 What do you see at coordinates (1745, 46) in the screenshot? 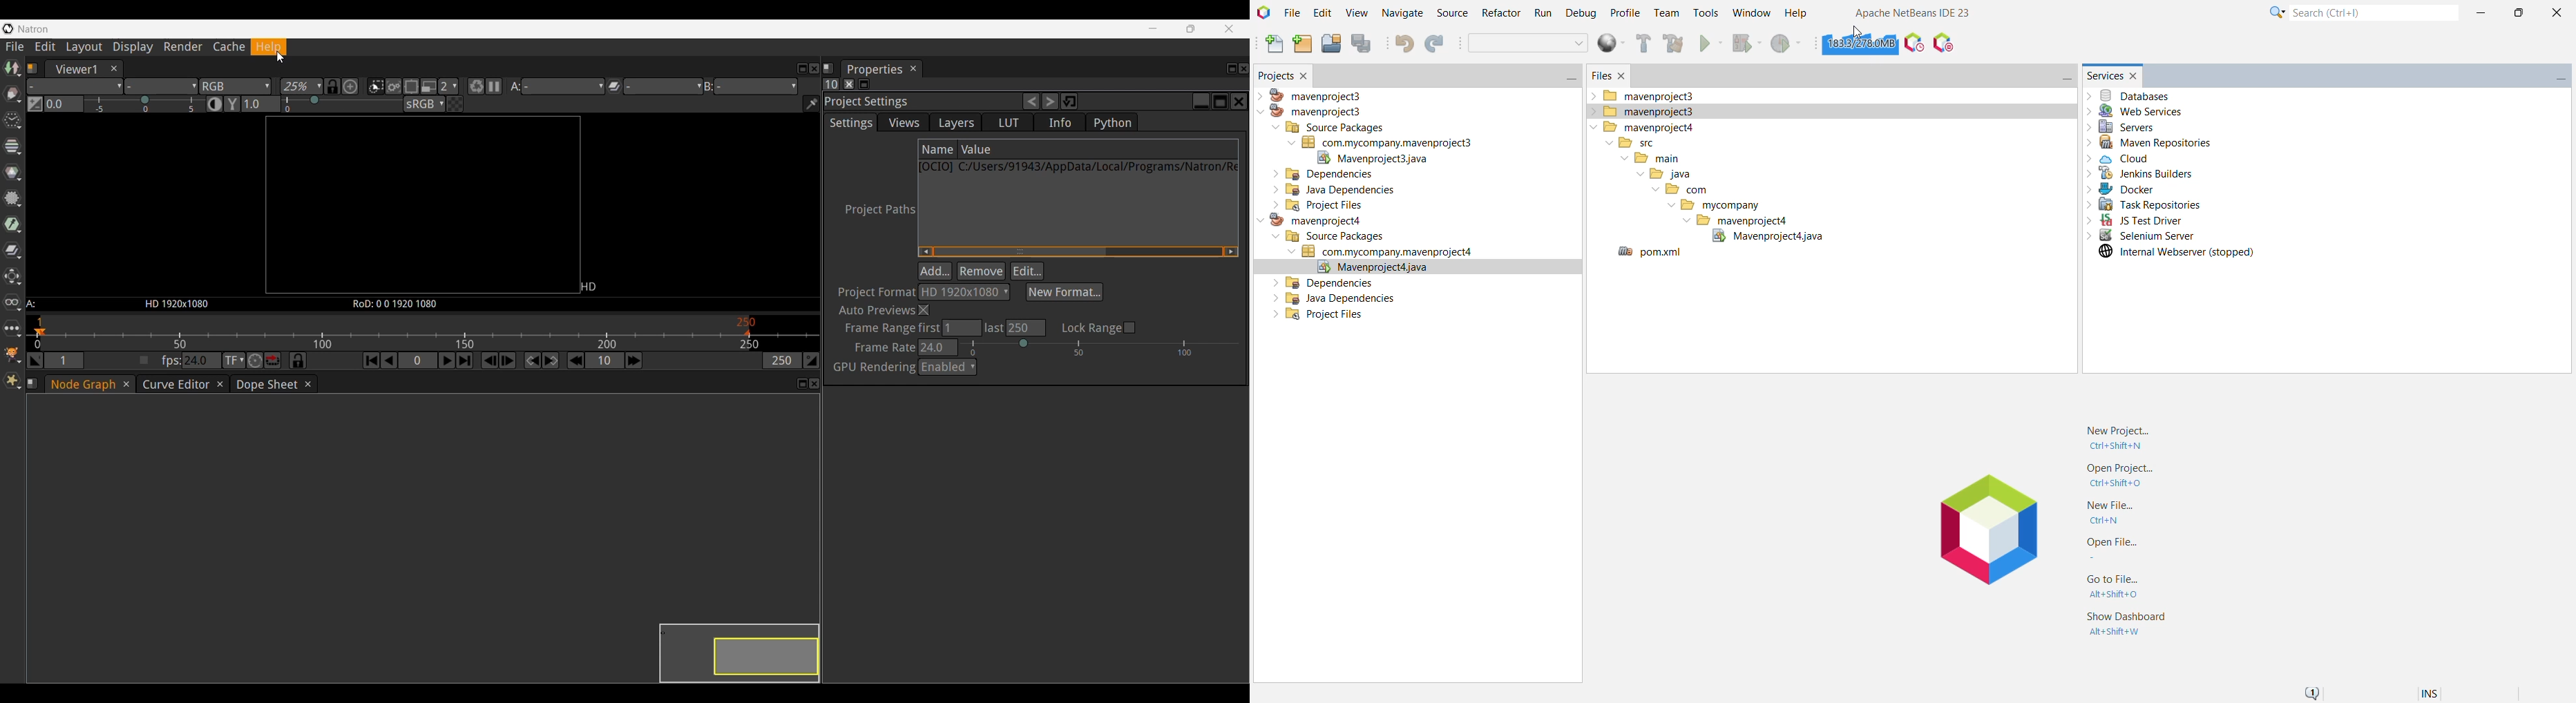
I see `Debug Project` at bounding box center [1745, 46].